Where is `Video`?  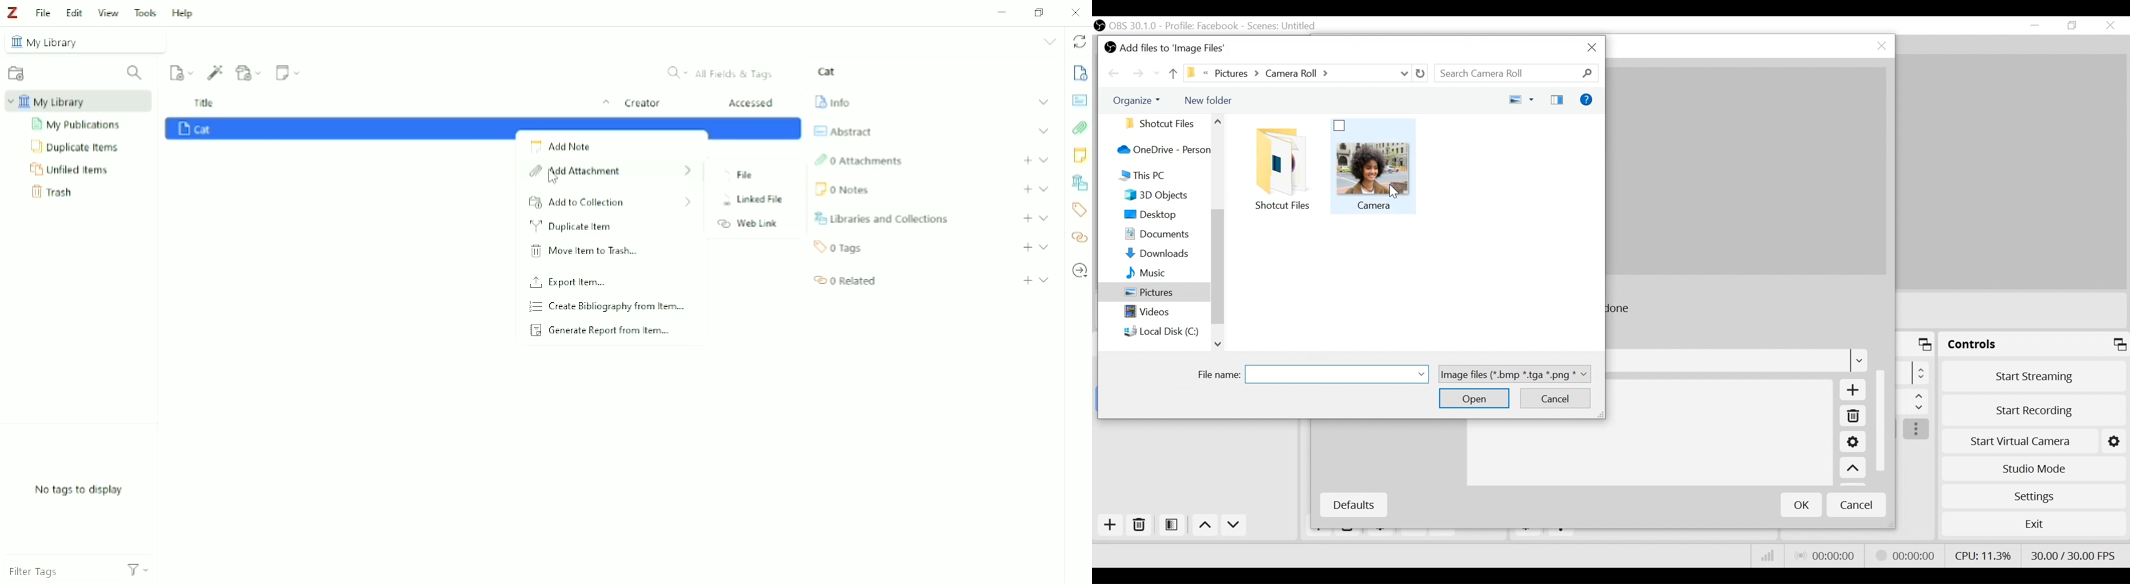
Video is located at coordinates (1164, 313).